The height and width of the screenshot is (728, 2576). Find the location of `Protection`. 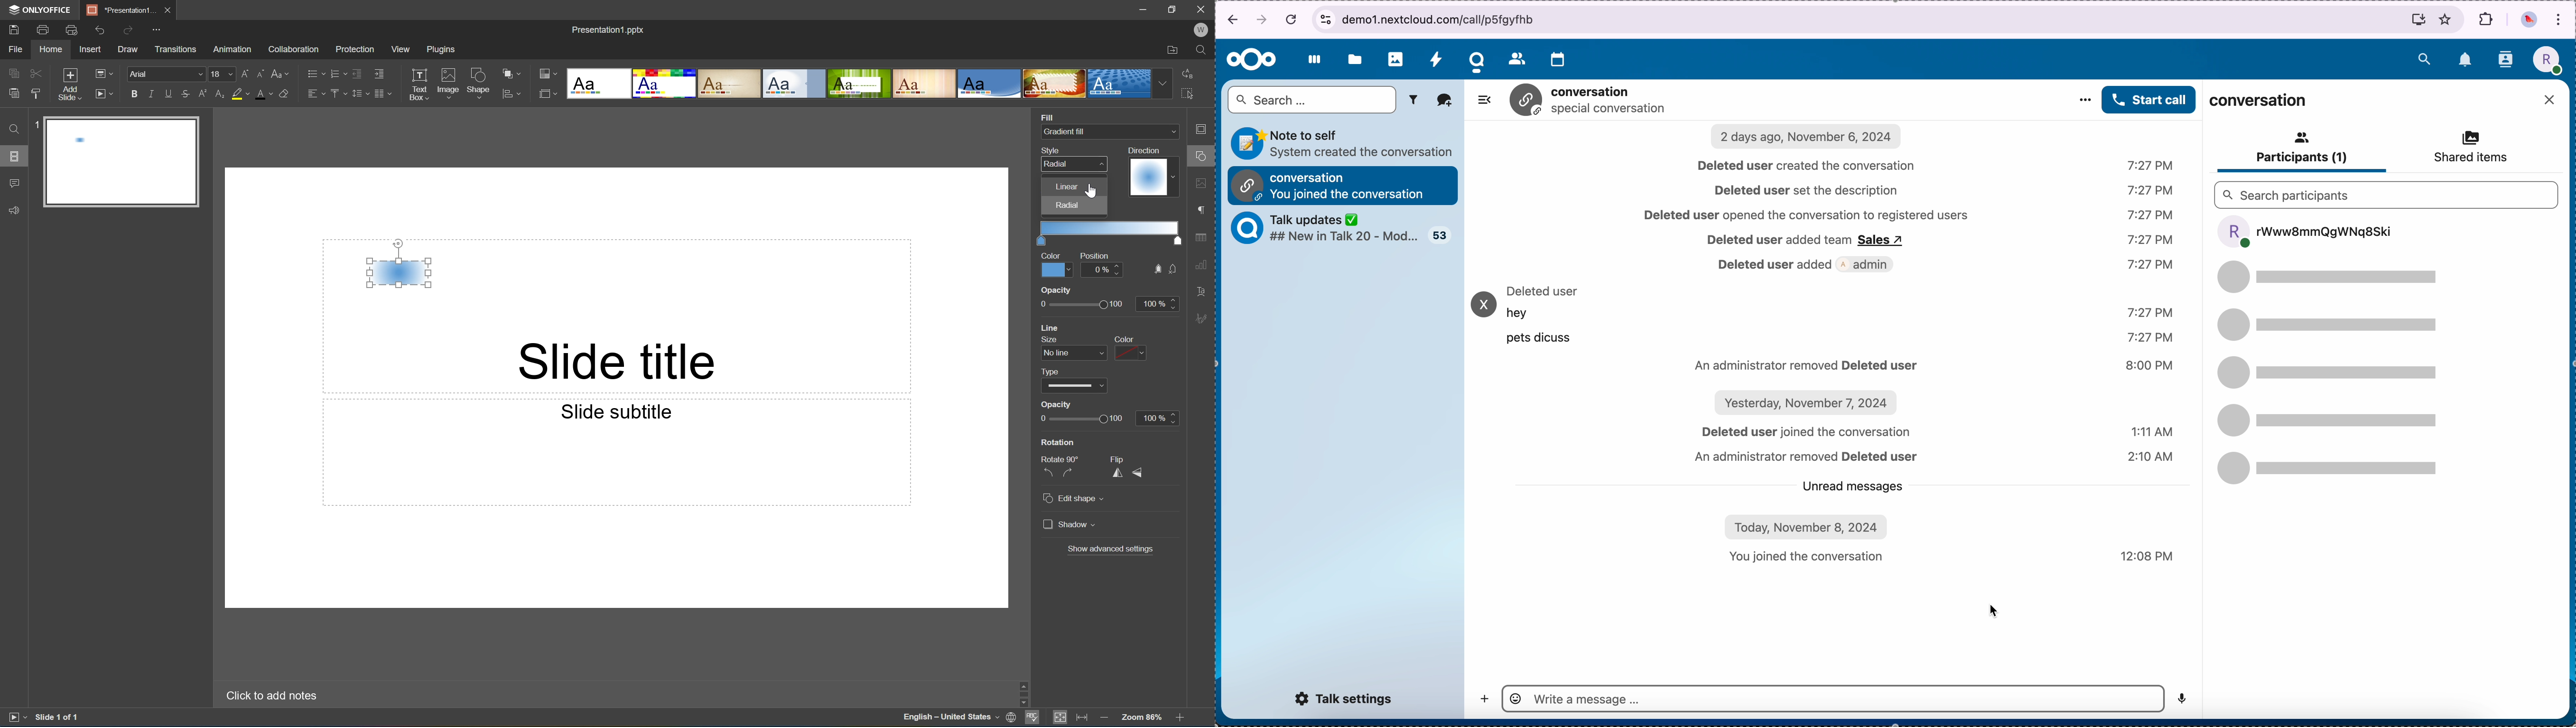

Protection is located at coordinates (354, 48).